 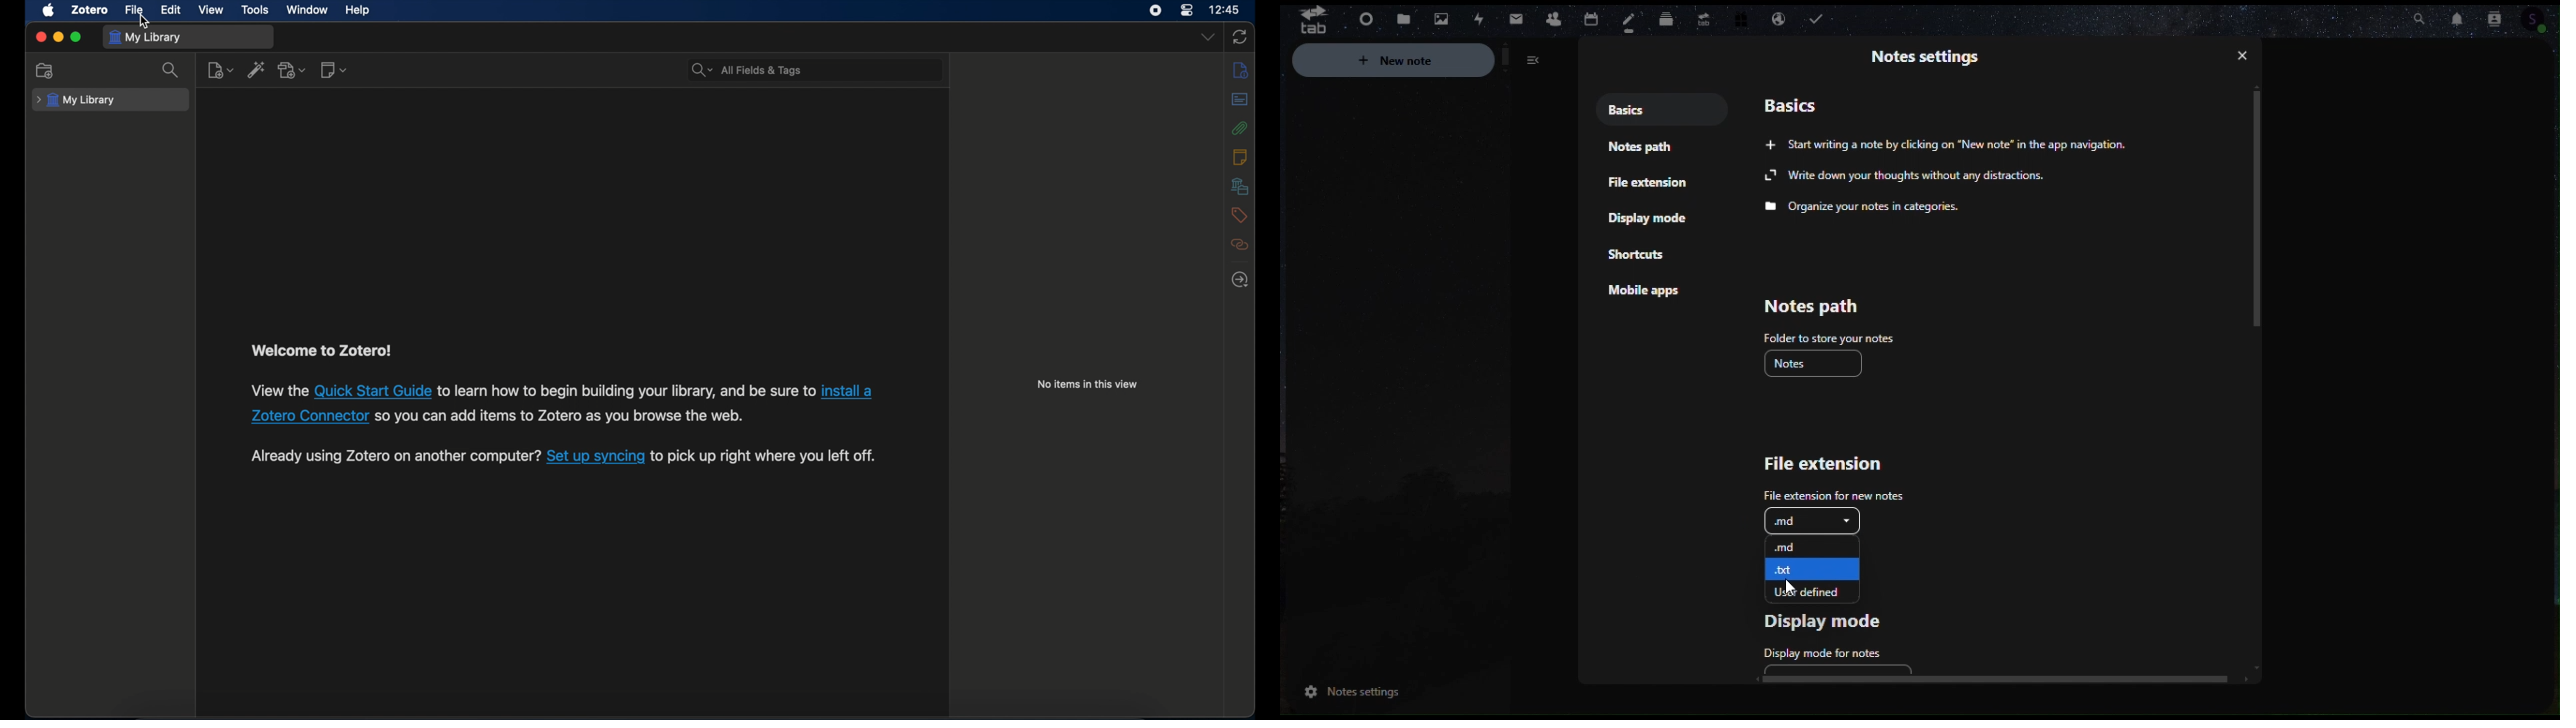 I want to click on write down your thoughts, so click(x=1907, y=176).